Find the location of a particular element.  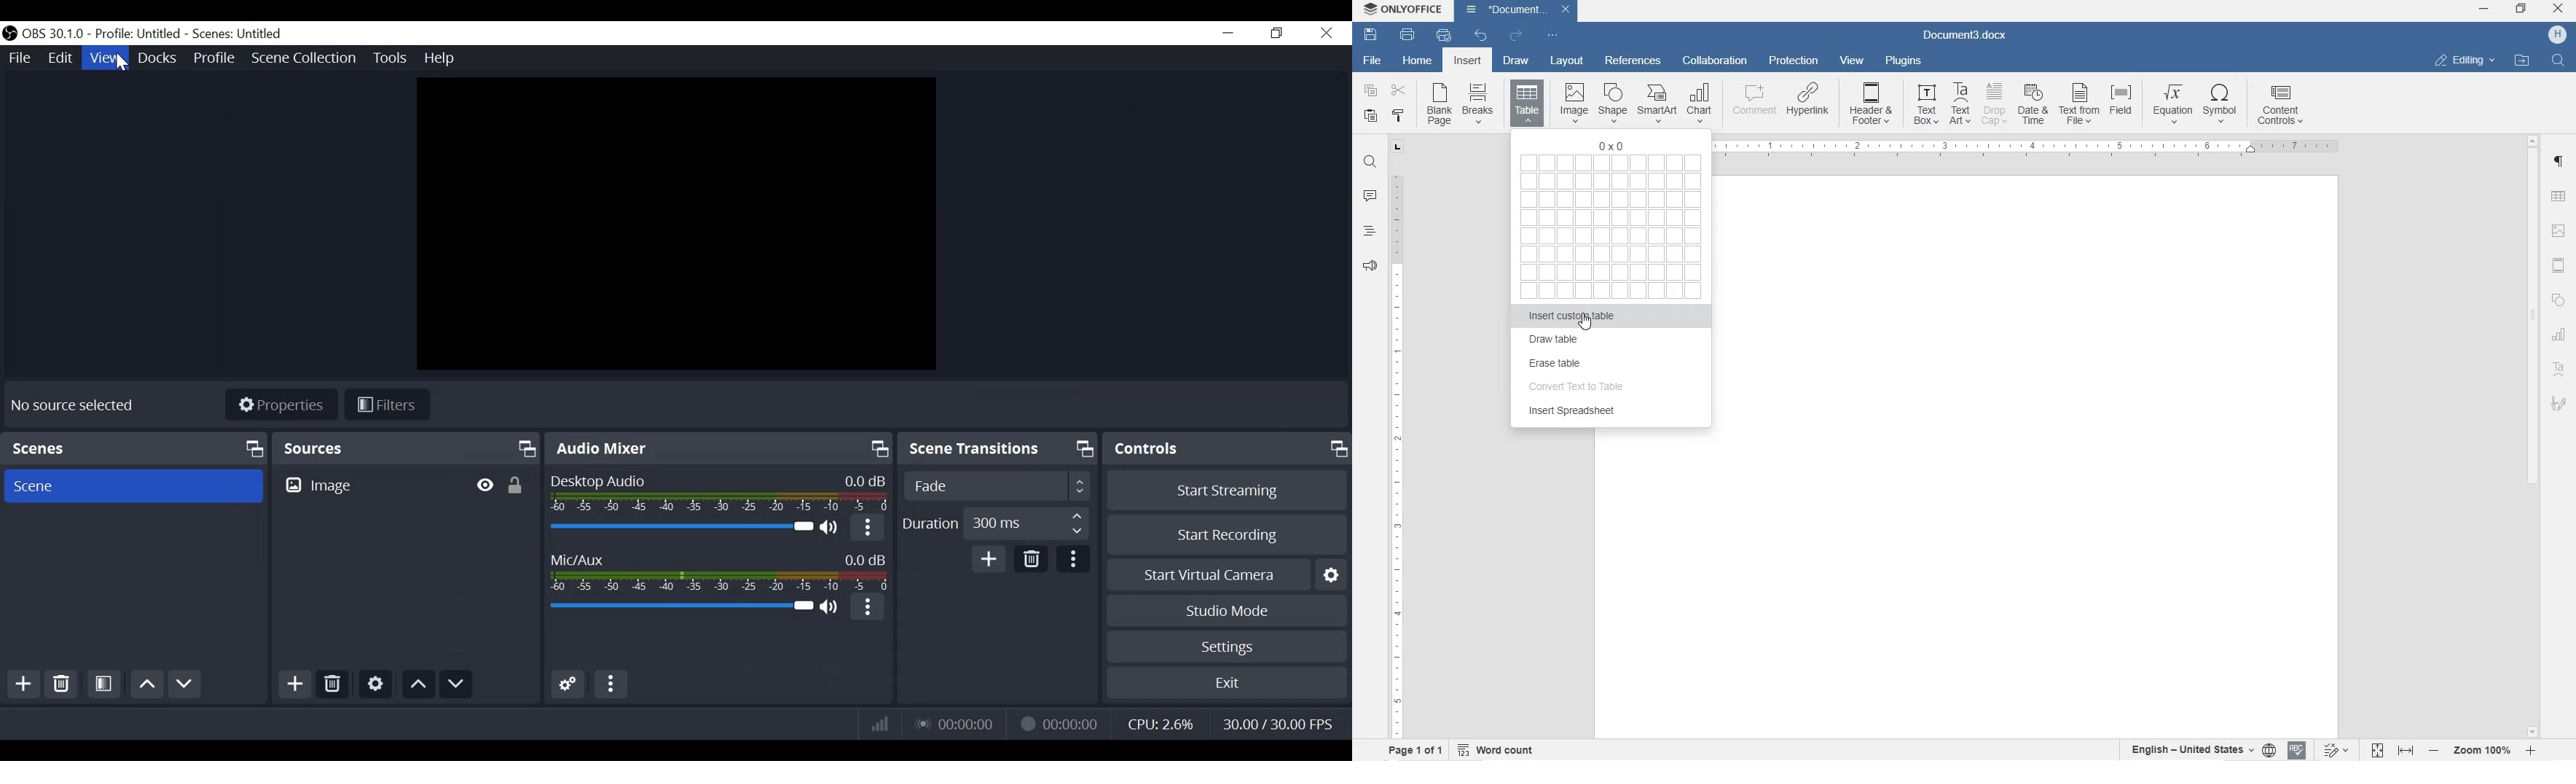

Studio Mode is located at coordinates (1228, 612).